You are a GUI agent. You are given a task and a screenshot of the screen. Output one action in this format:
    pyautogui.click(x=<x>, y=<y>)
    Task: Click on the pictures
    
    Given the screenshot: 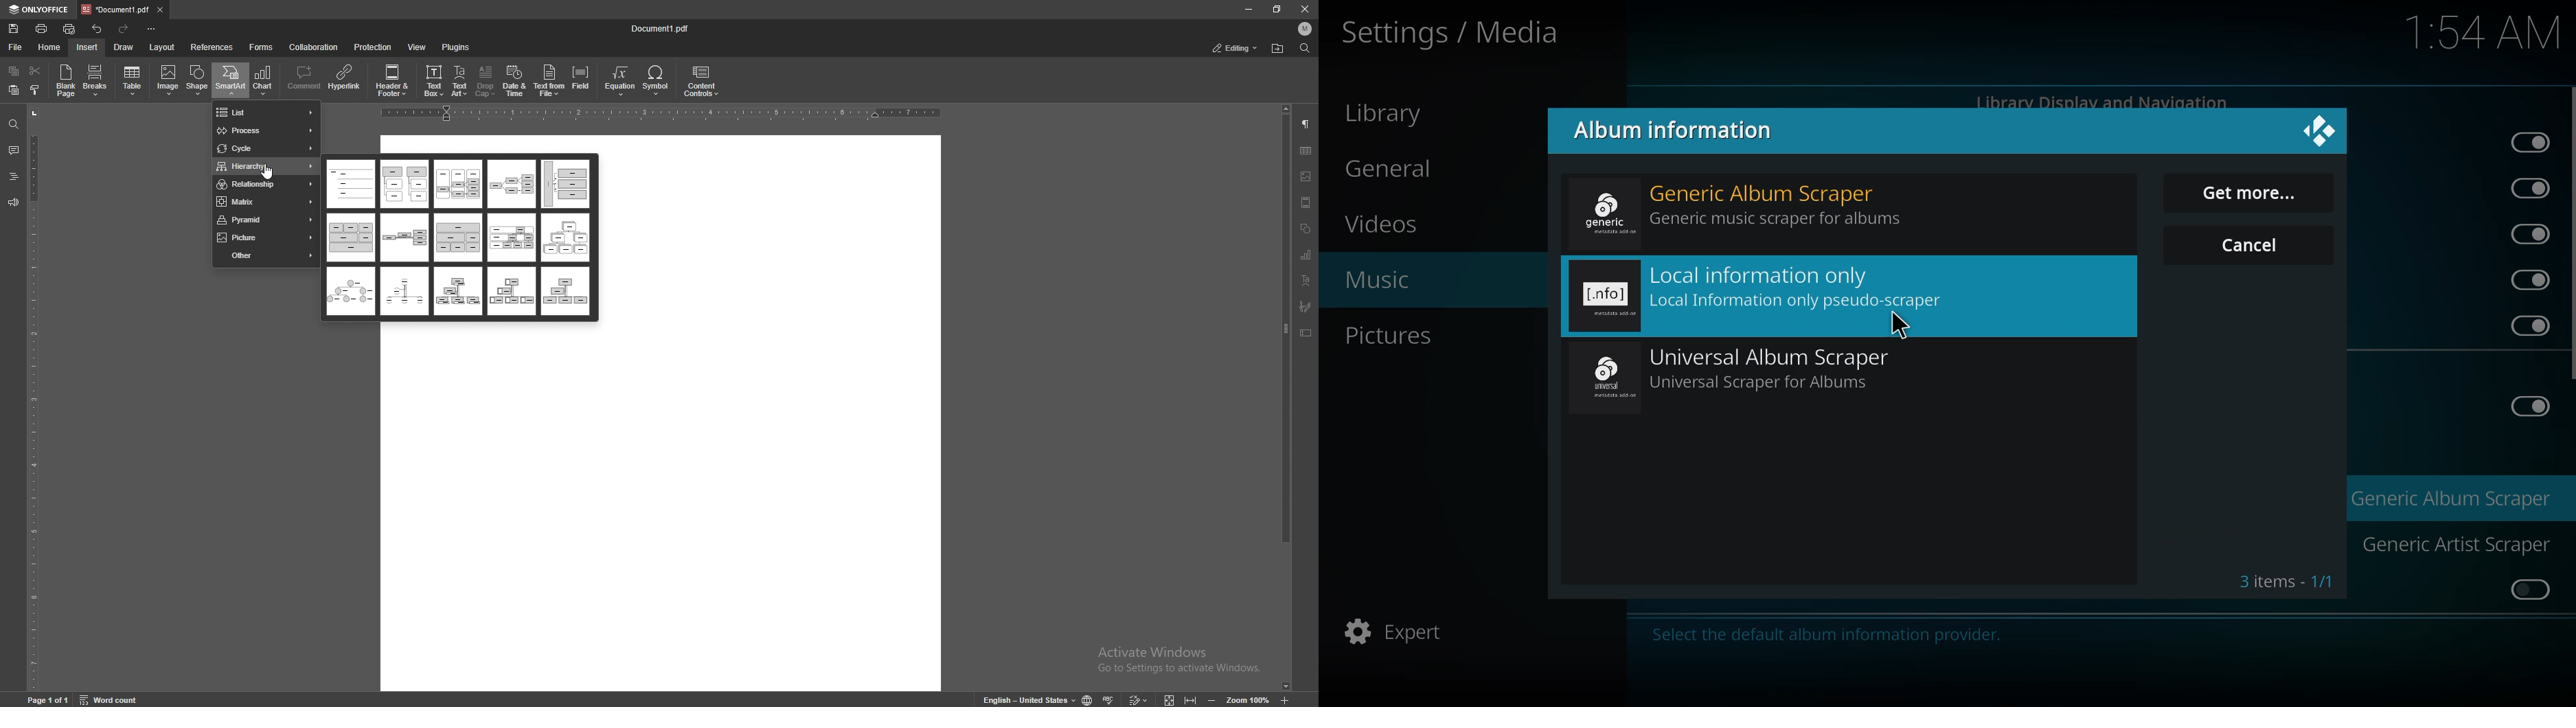 What is the action you would take?
    pyautogui.click(x=1391, y=337)
    